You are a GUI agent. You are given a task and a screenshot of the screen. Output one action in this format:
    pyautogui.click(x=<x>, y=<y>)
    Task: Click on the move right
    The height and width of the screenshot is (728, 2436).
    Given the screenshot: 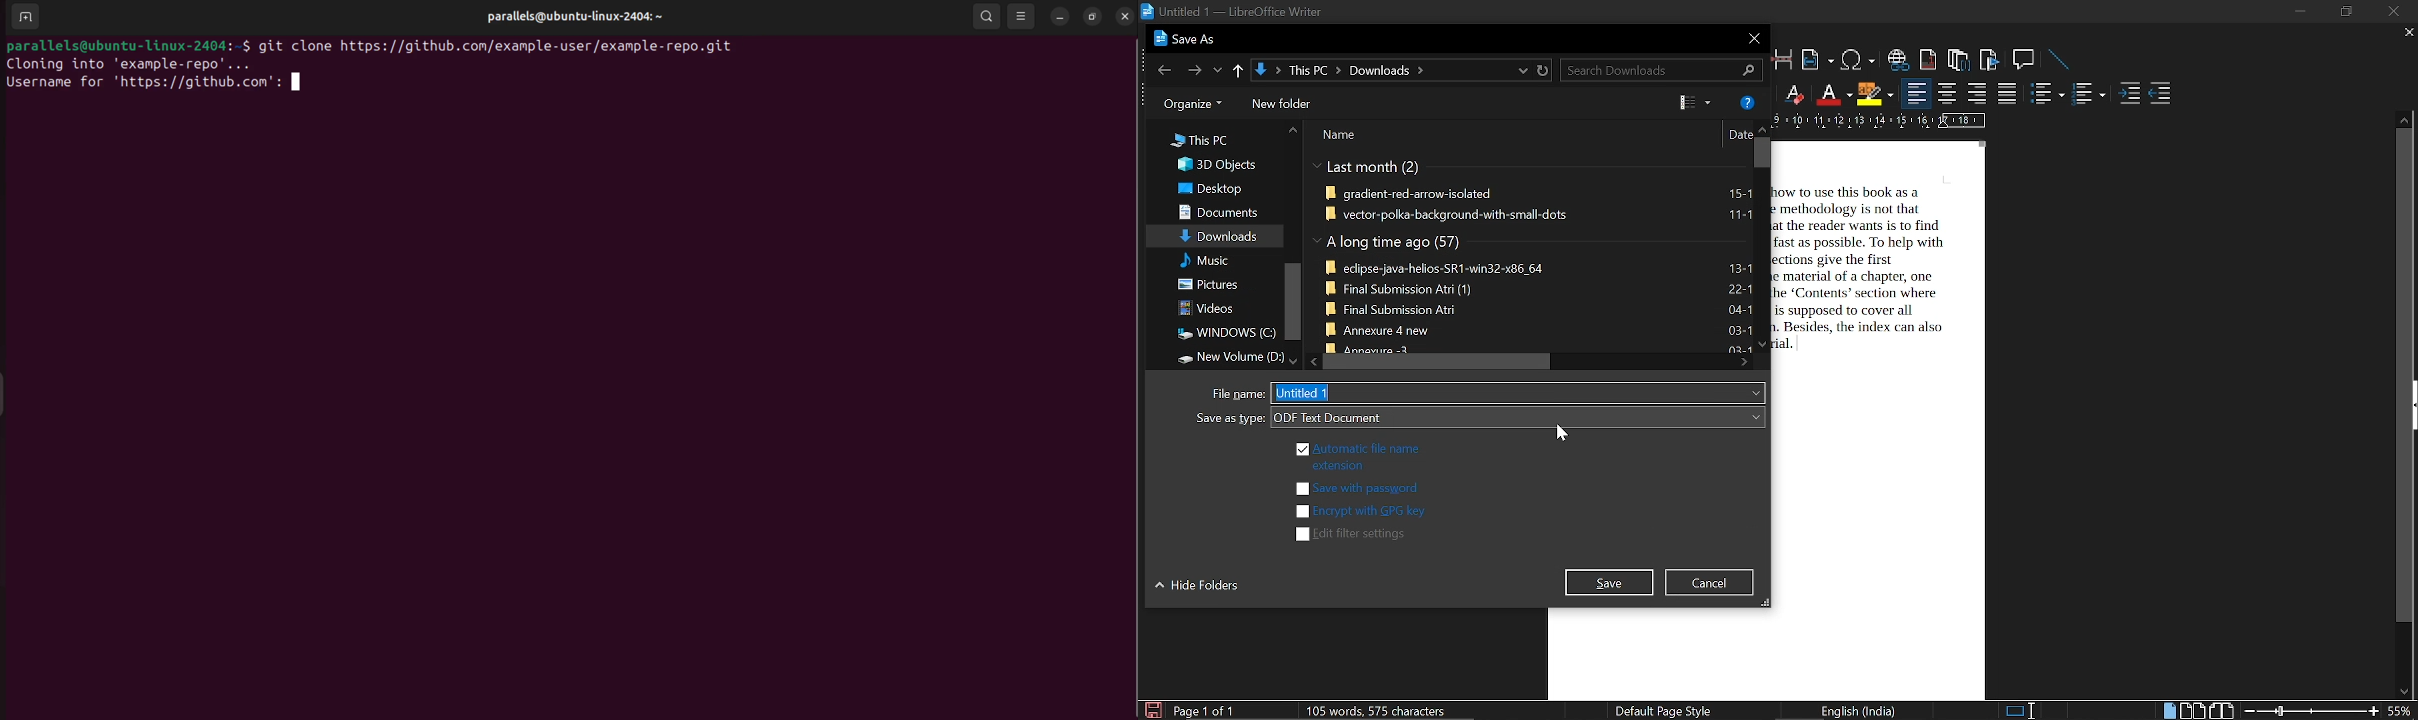 What is the action you would take?
    pyautogui.click(x=1744, y=363)
    